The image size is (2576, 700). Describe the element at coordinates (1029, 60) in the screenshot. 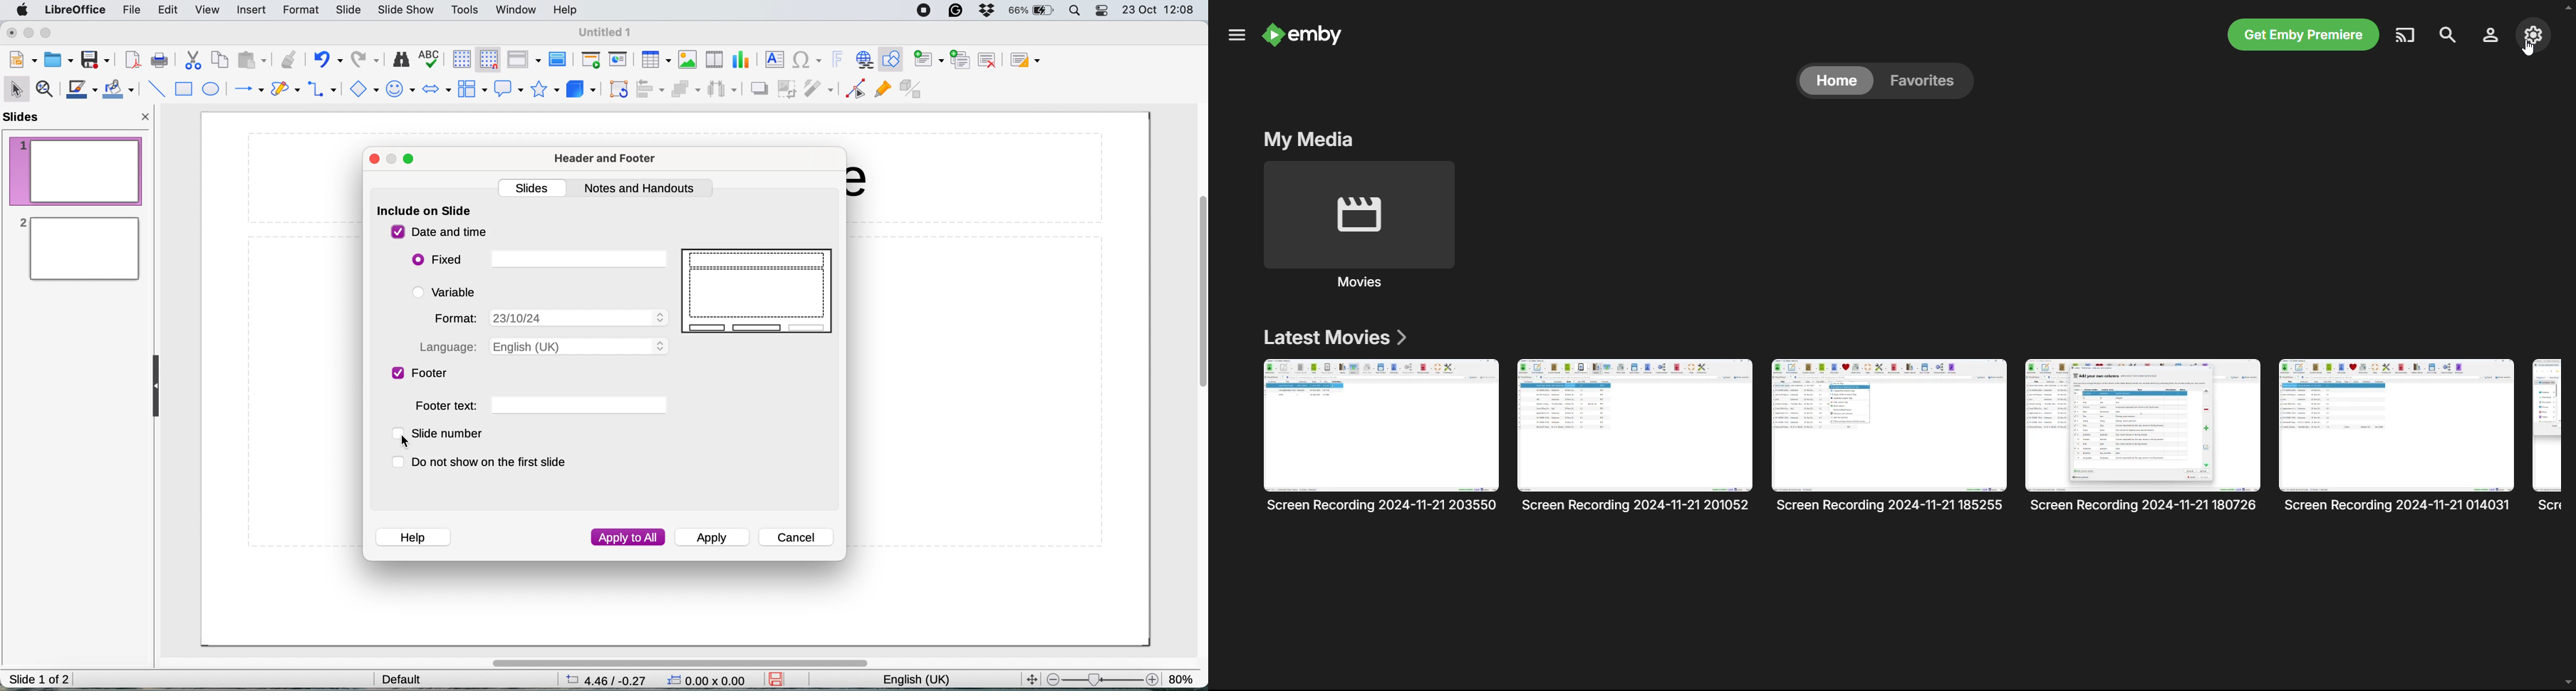

I see `slide layout` at that location.